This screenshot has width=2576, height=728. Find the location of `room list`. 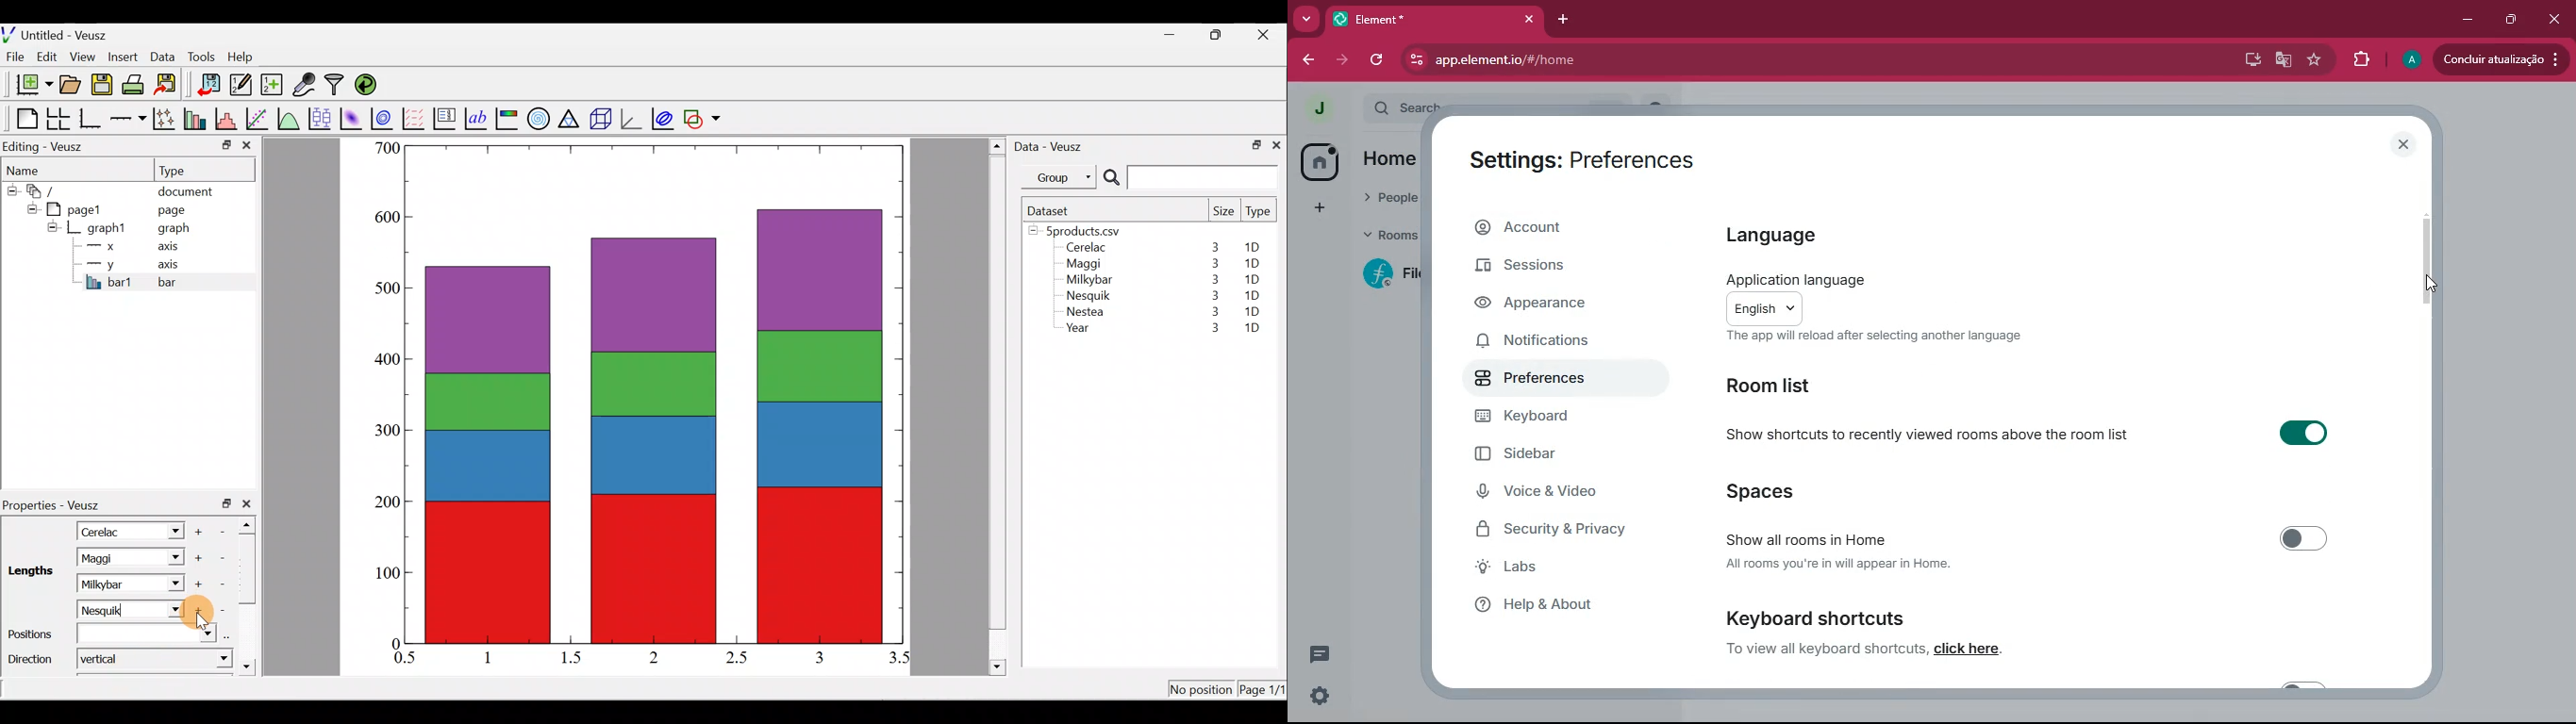

room list is located at coordinates (1777, 385).